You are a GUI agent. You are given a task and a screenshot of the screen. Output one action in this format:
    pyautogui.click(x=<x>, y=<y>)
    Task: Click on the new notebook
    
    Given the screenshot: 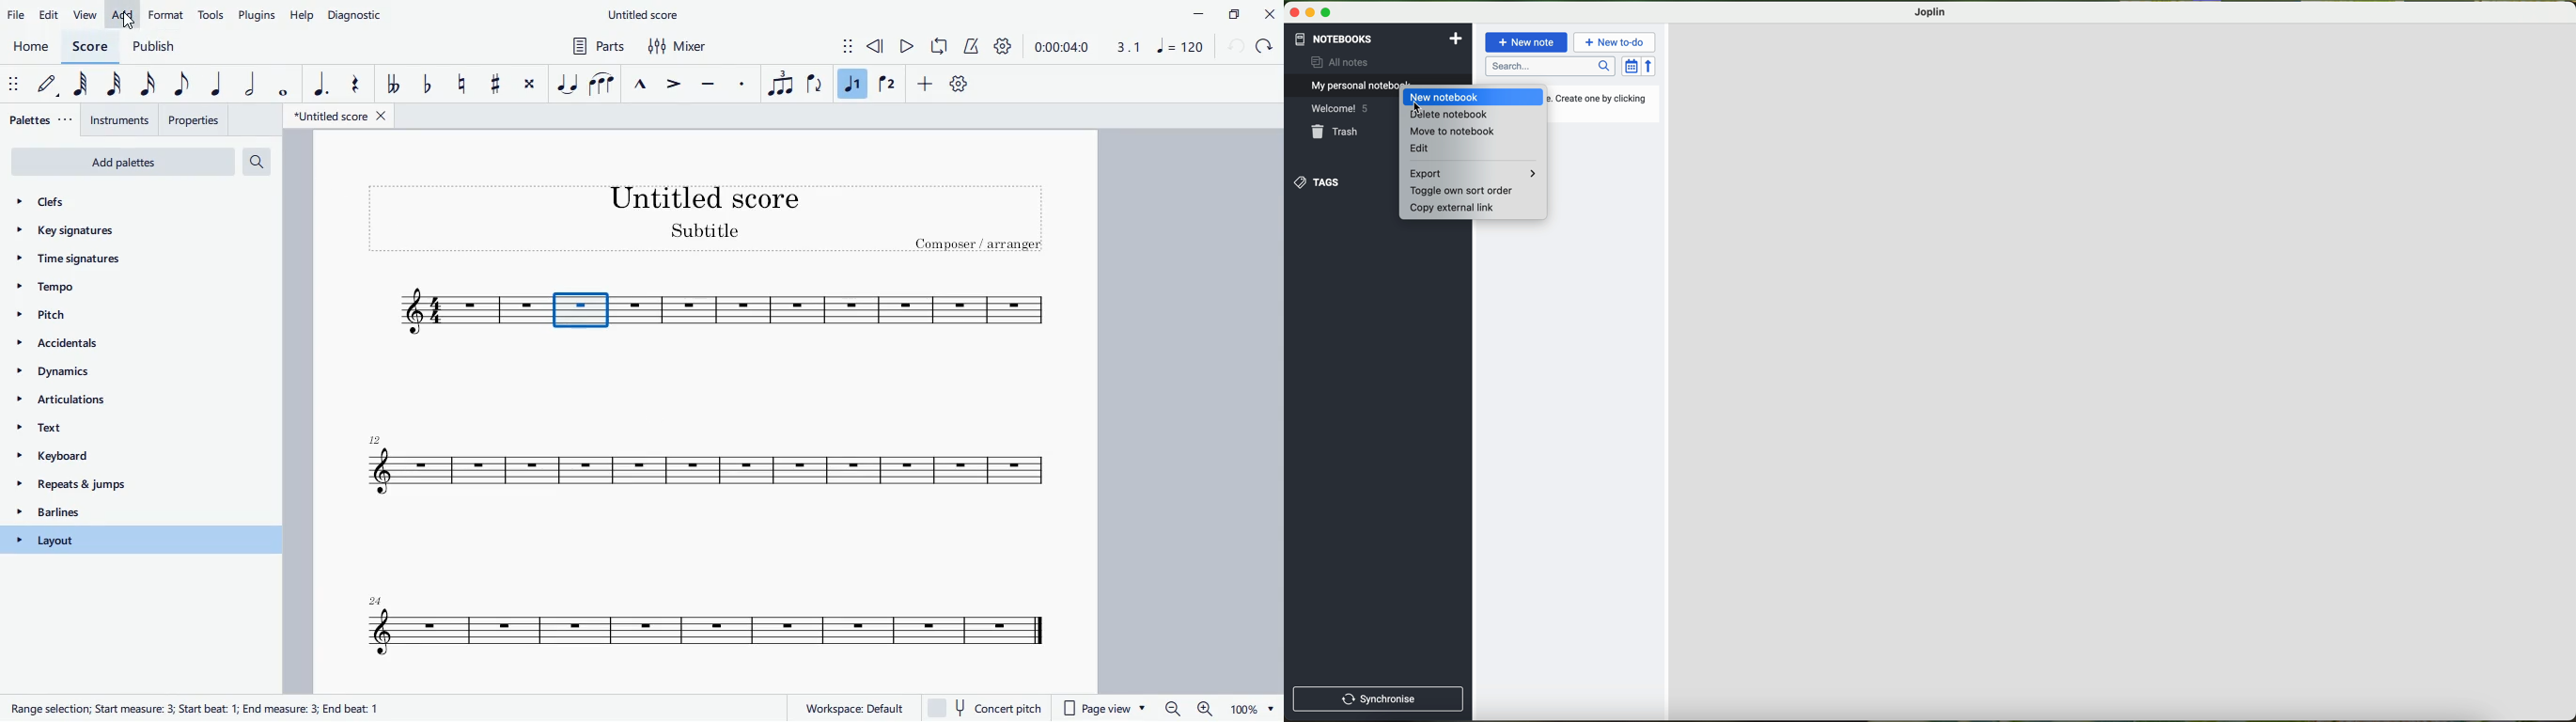 What is the action you would take?
    pyautogui.click(x=1445, y=97)
    